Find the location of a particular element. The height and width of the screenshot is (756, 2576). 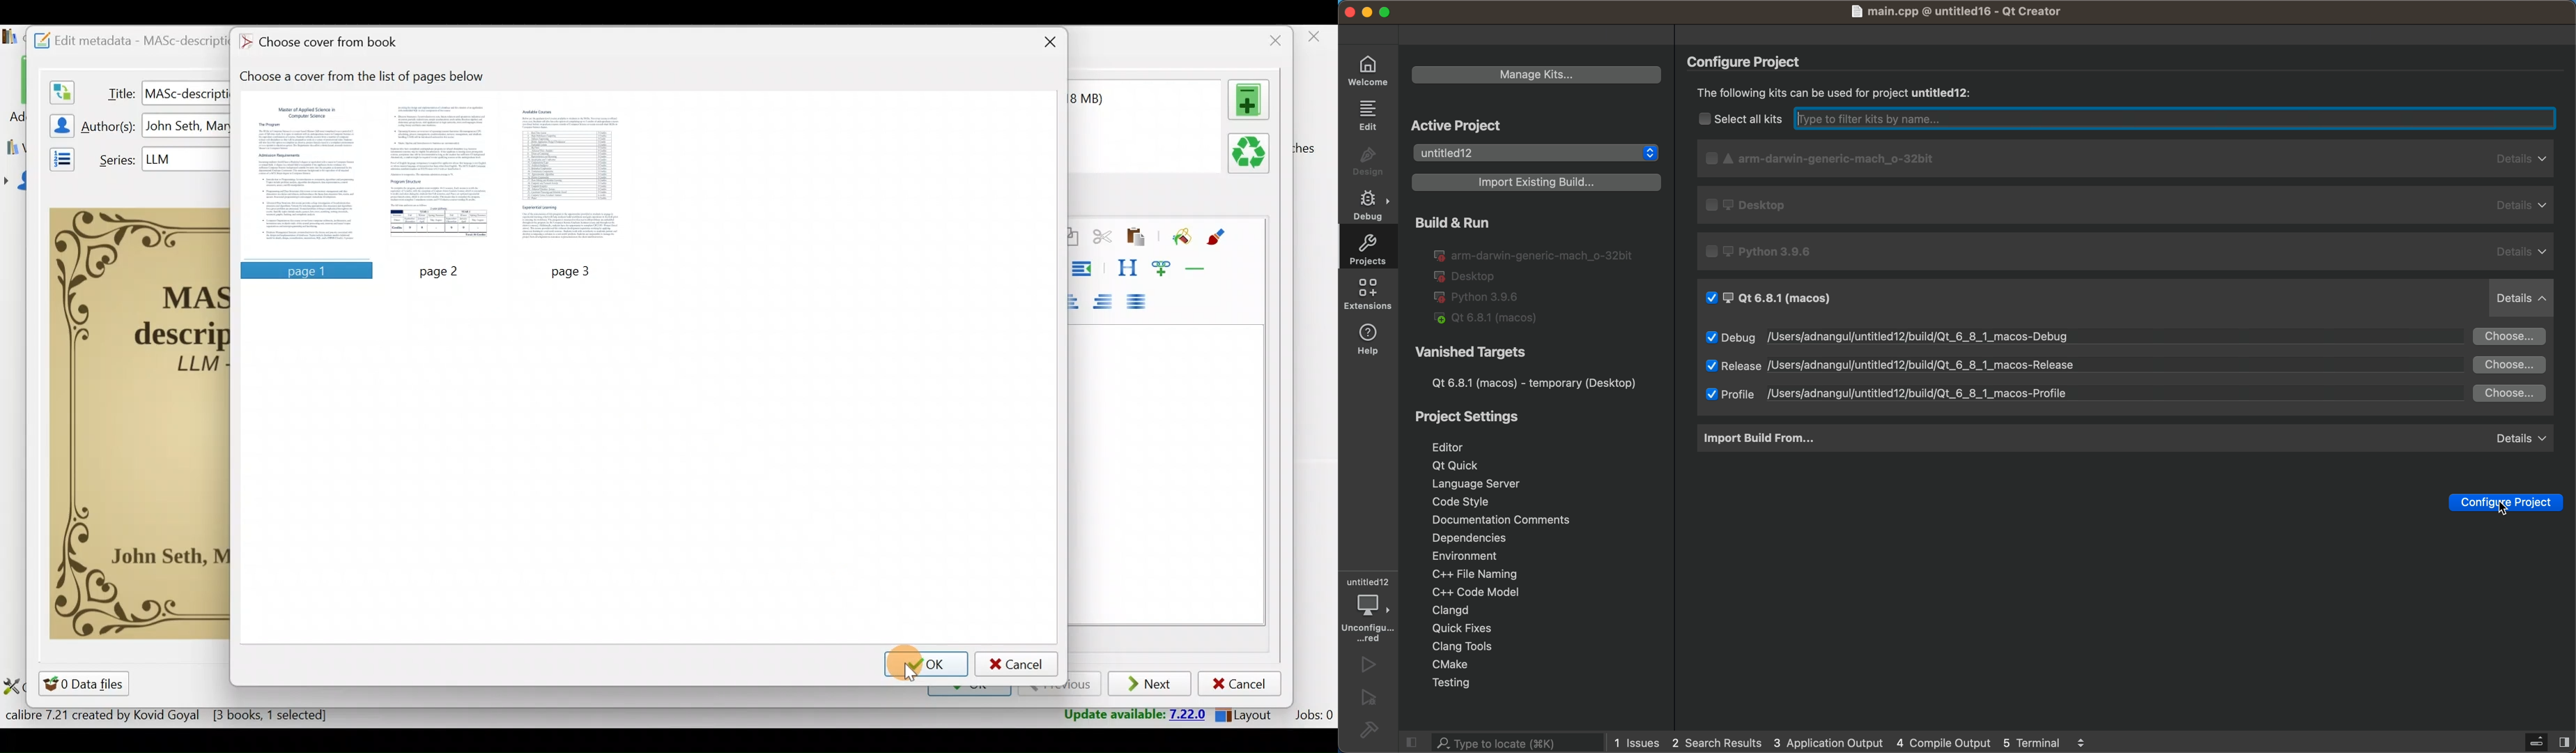

edit is located at coordinates (1367, 114).